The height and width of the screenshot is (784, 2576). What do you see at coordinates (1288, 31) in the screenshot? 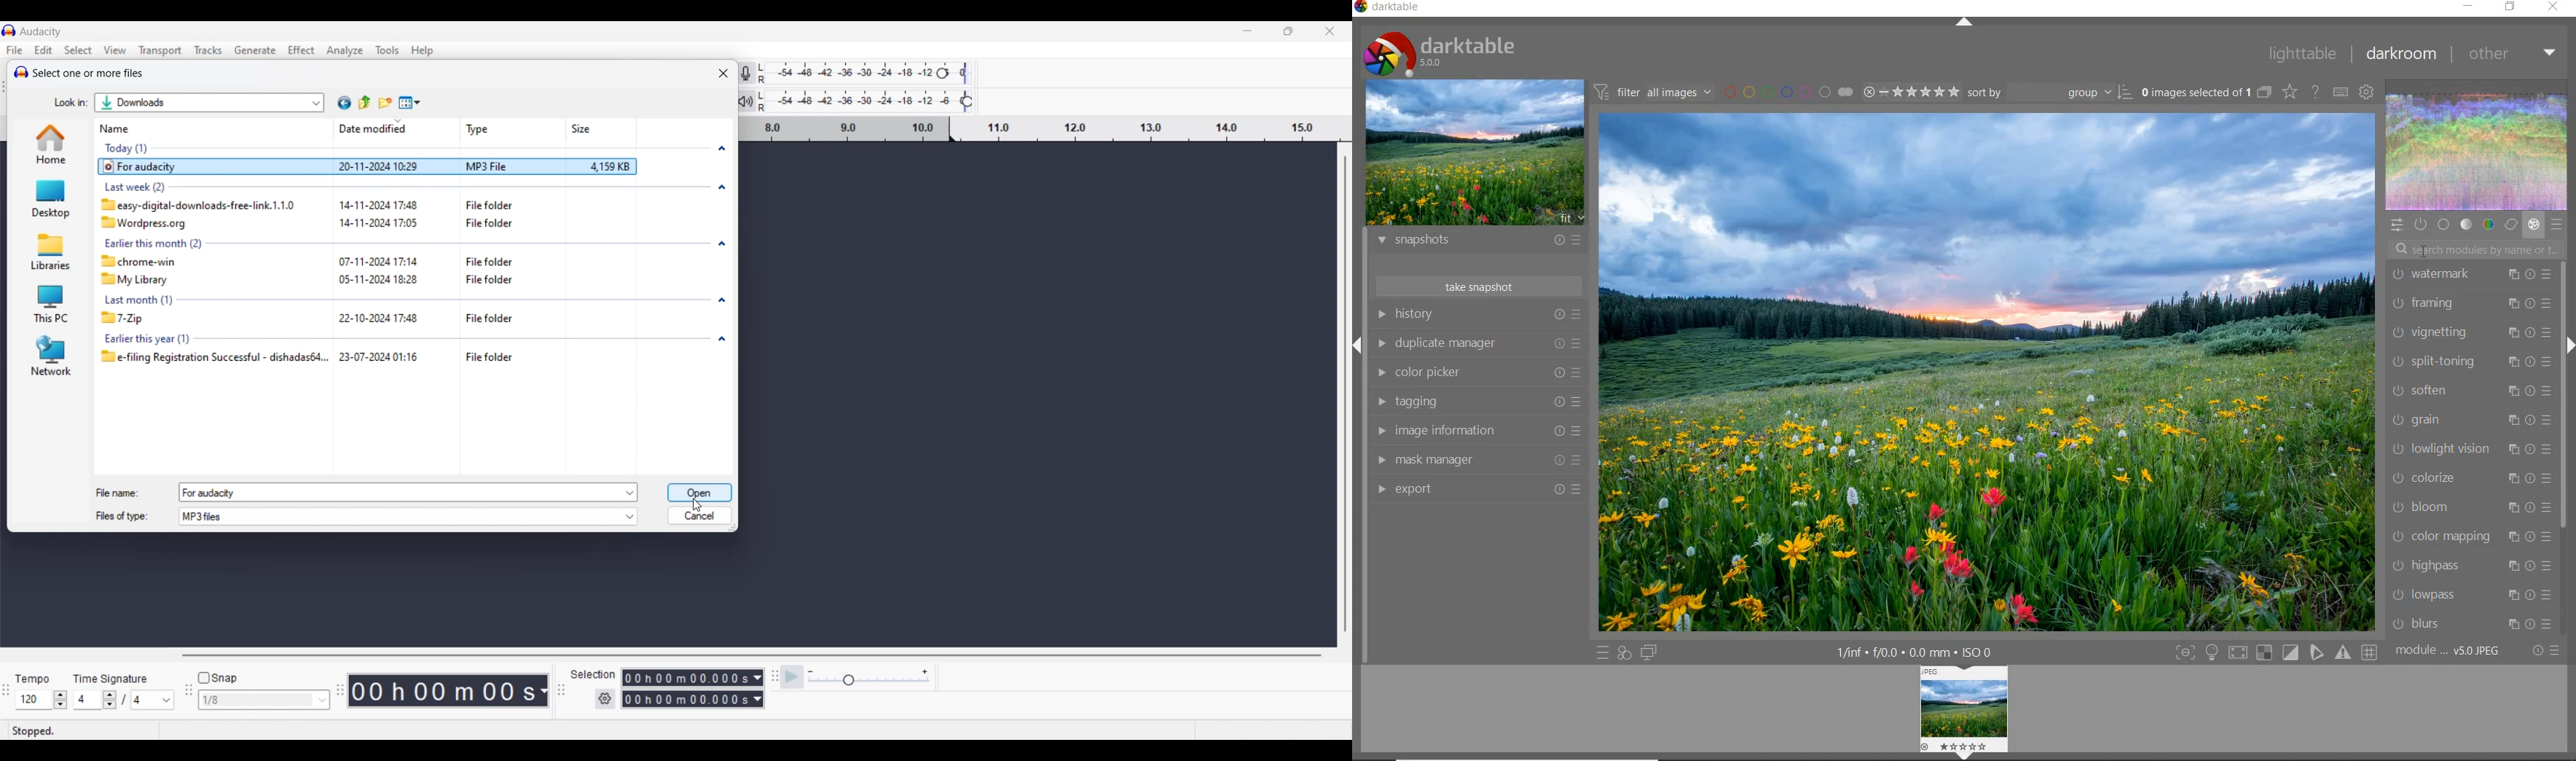
I see `Show interface in a smaller tab` at bounding box center [1288, 31].